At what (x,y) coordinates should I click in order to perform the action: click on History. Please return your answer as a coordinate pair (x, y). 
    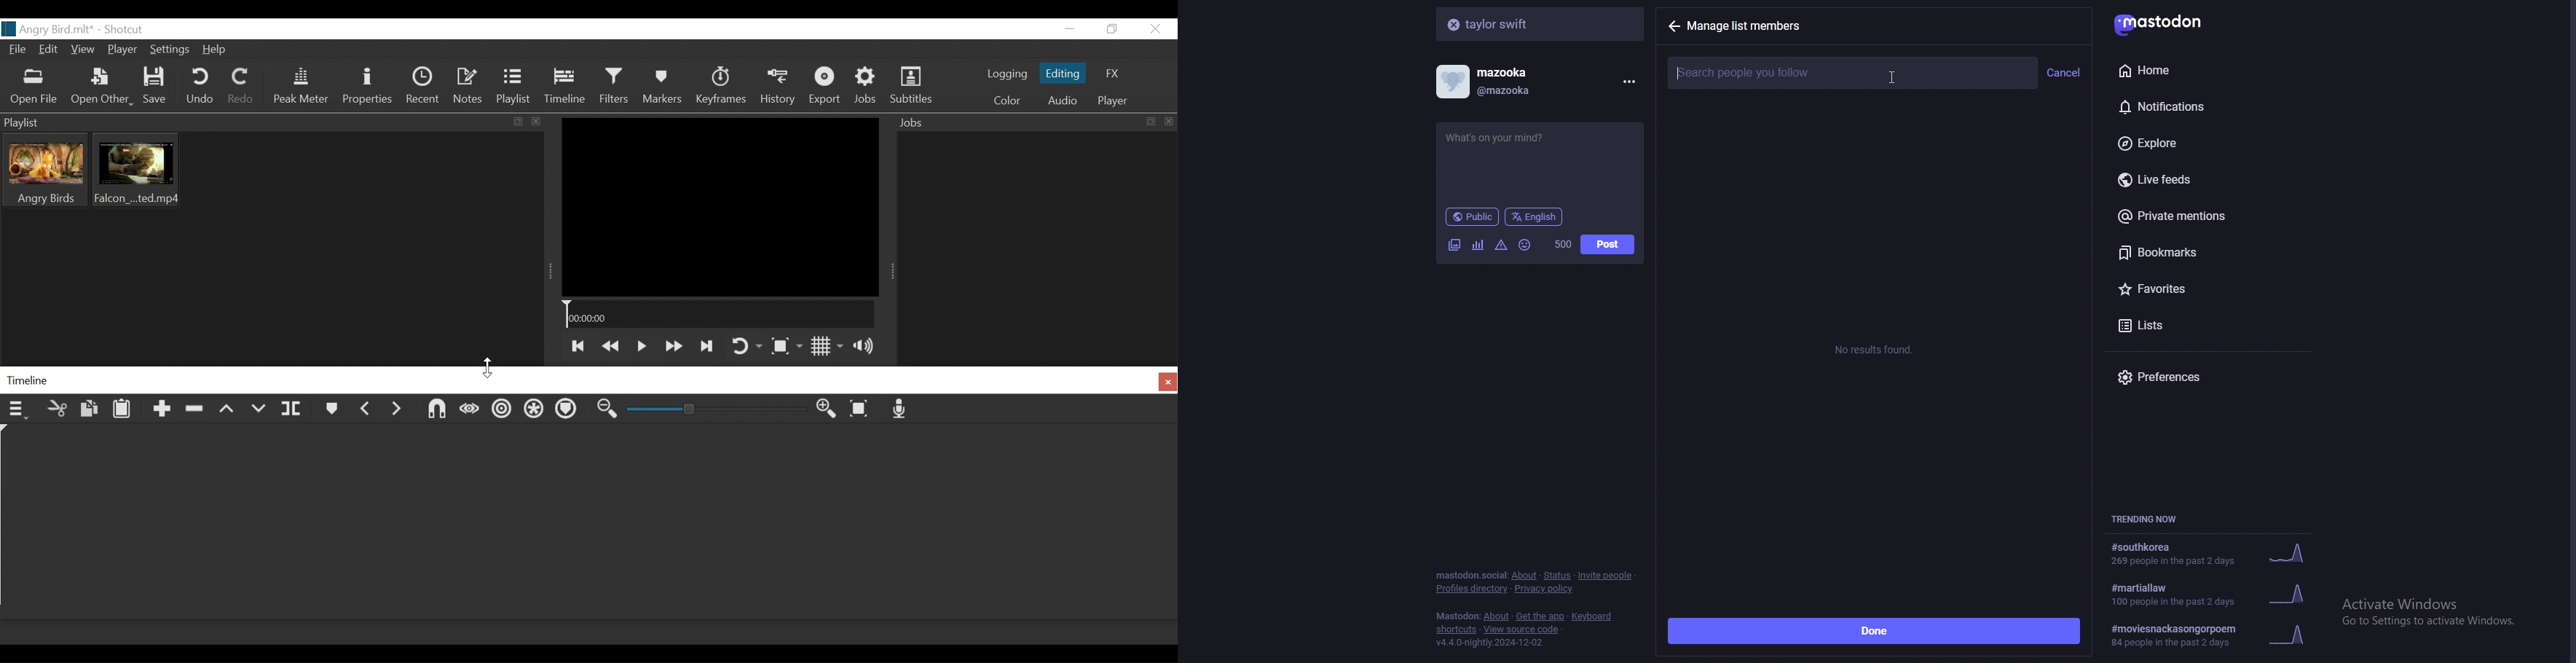
    Looking at the image, I should click on (778, 86).